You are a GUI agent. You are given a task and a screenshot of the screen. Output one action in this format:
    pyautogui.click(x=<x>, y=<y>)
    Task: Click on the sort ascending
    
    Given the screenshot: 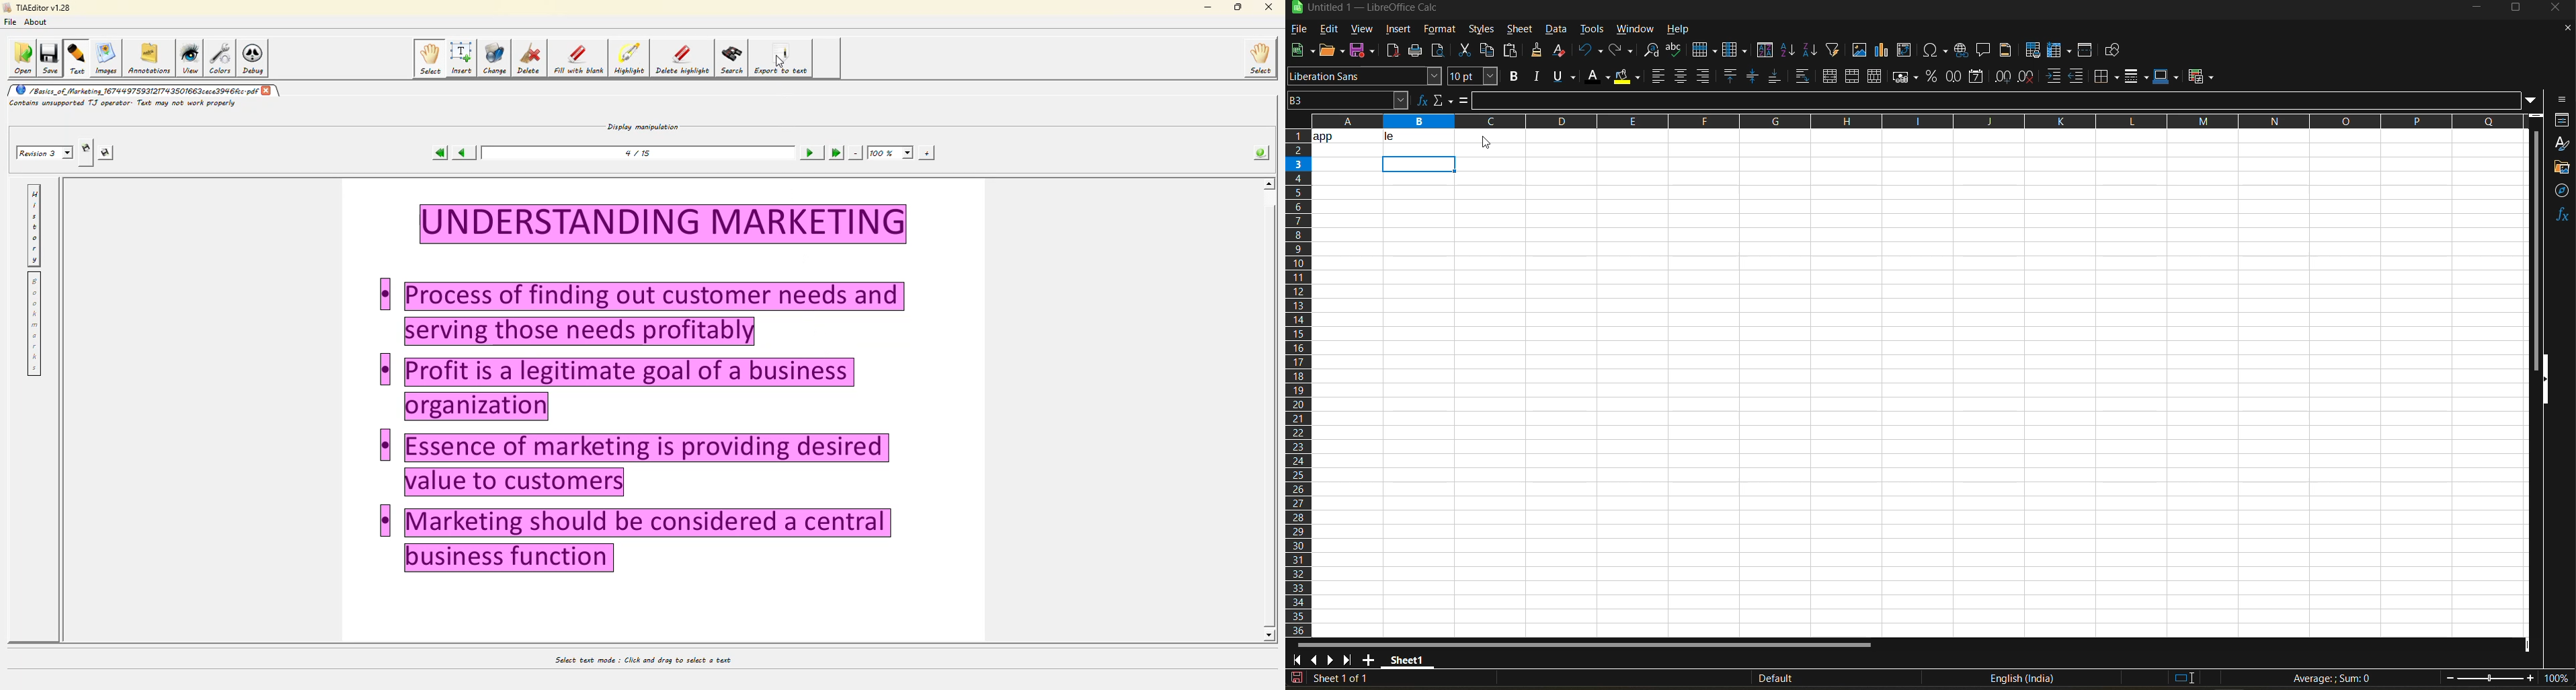 What is the action you would take?
    pyautogui.click(x=1789, y=51)
    